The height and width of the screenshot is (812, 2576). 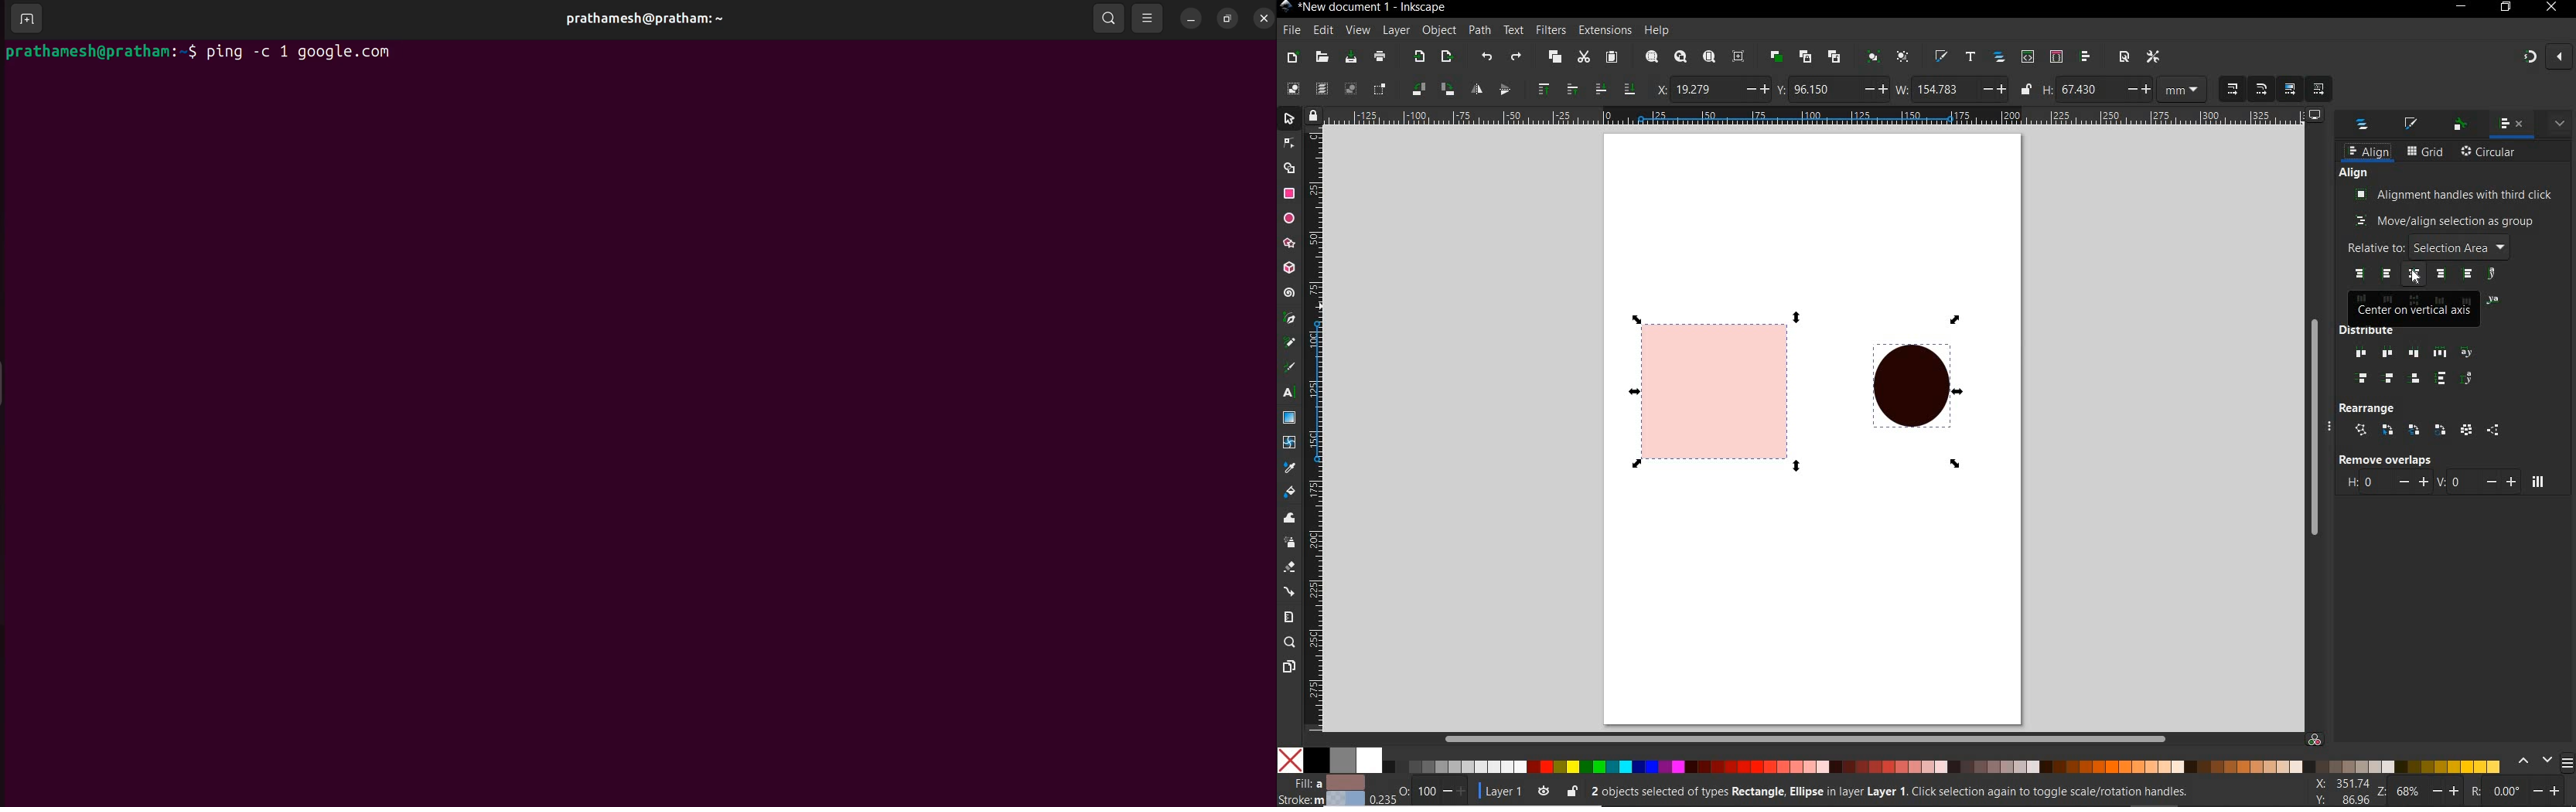 What do you see at coordinates (2085, 57) in the screenshot?
I see `open align and distribu` at bounding box center [2085, 57].